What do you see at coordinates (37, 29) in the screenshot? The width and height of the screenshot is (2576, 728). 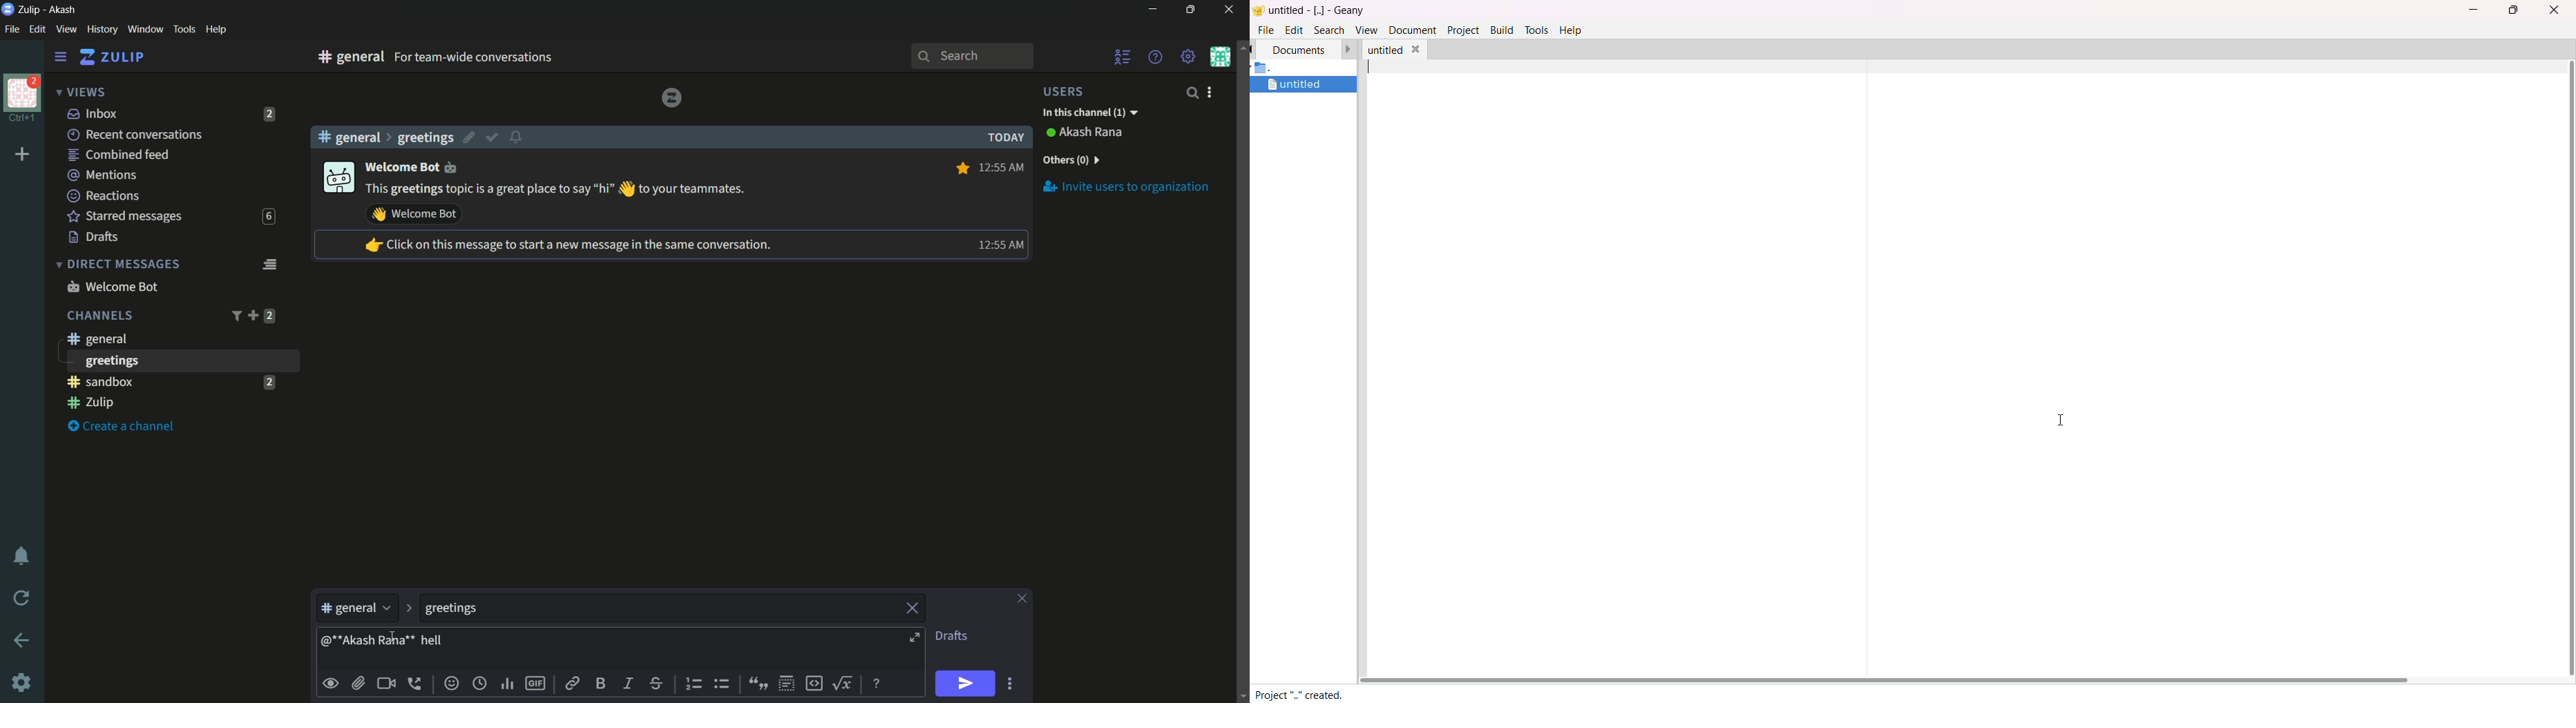 I see `edit menu` at bounding box center [37, 29].